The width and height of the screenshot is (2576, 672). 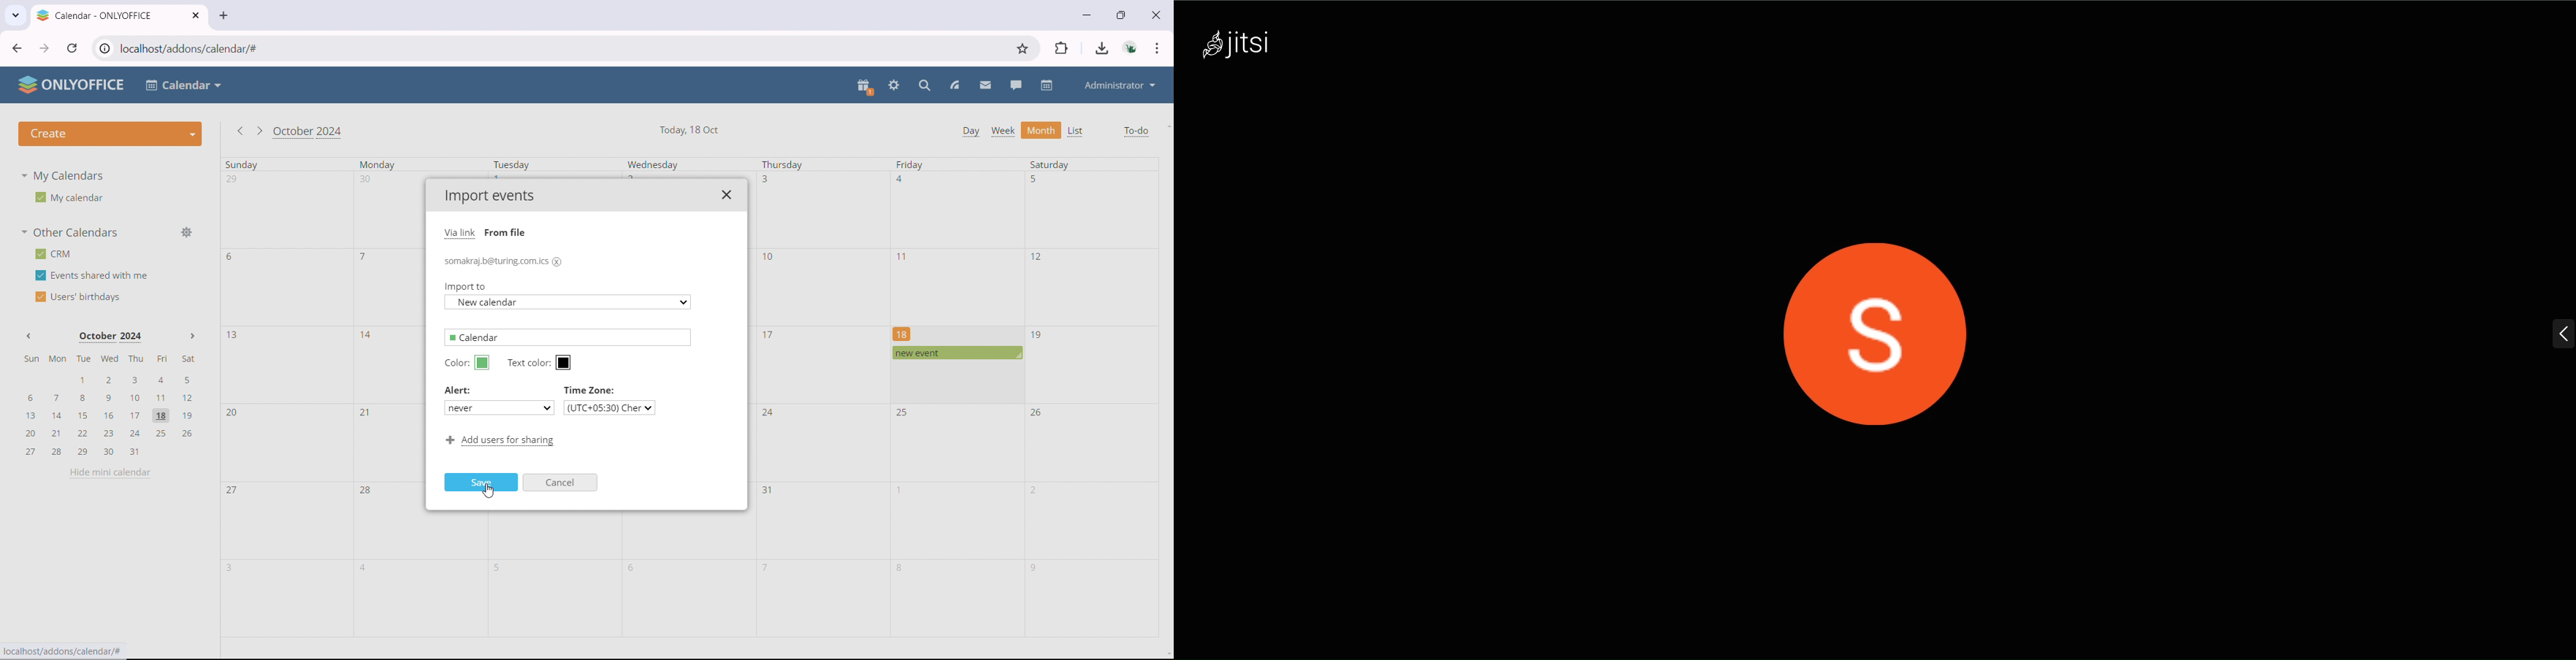 What do you see at coordinates (73, 48) in the screenshot?
I see `reload this page` at bounding box center [73, 48].